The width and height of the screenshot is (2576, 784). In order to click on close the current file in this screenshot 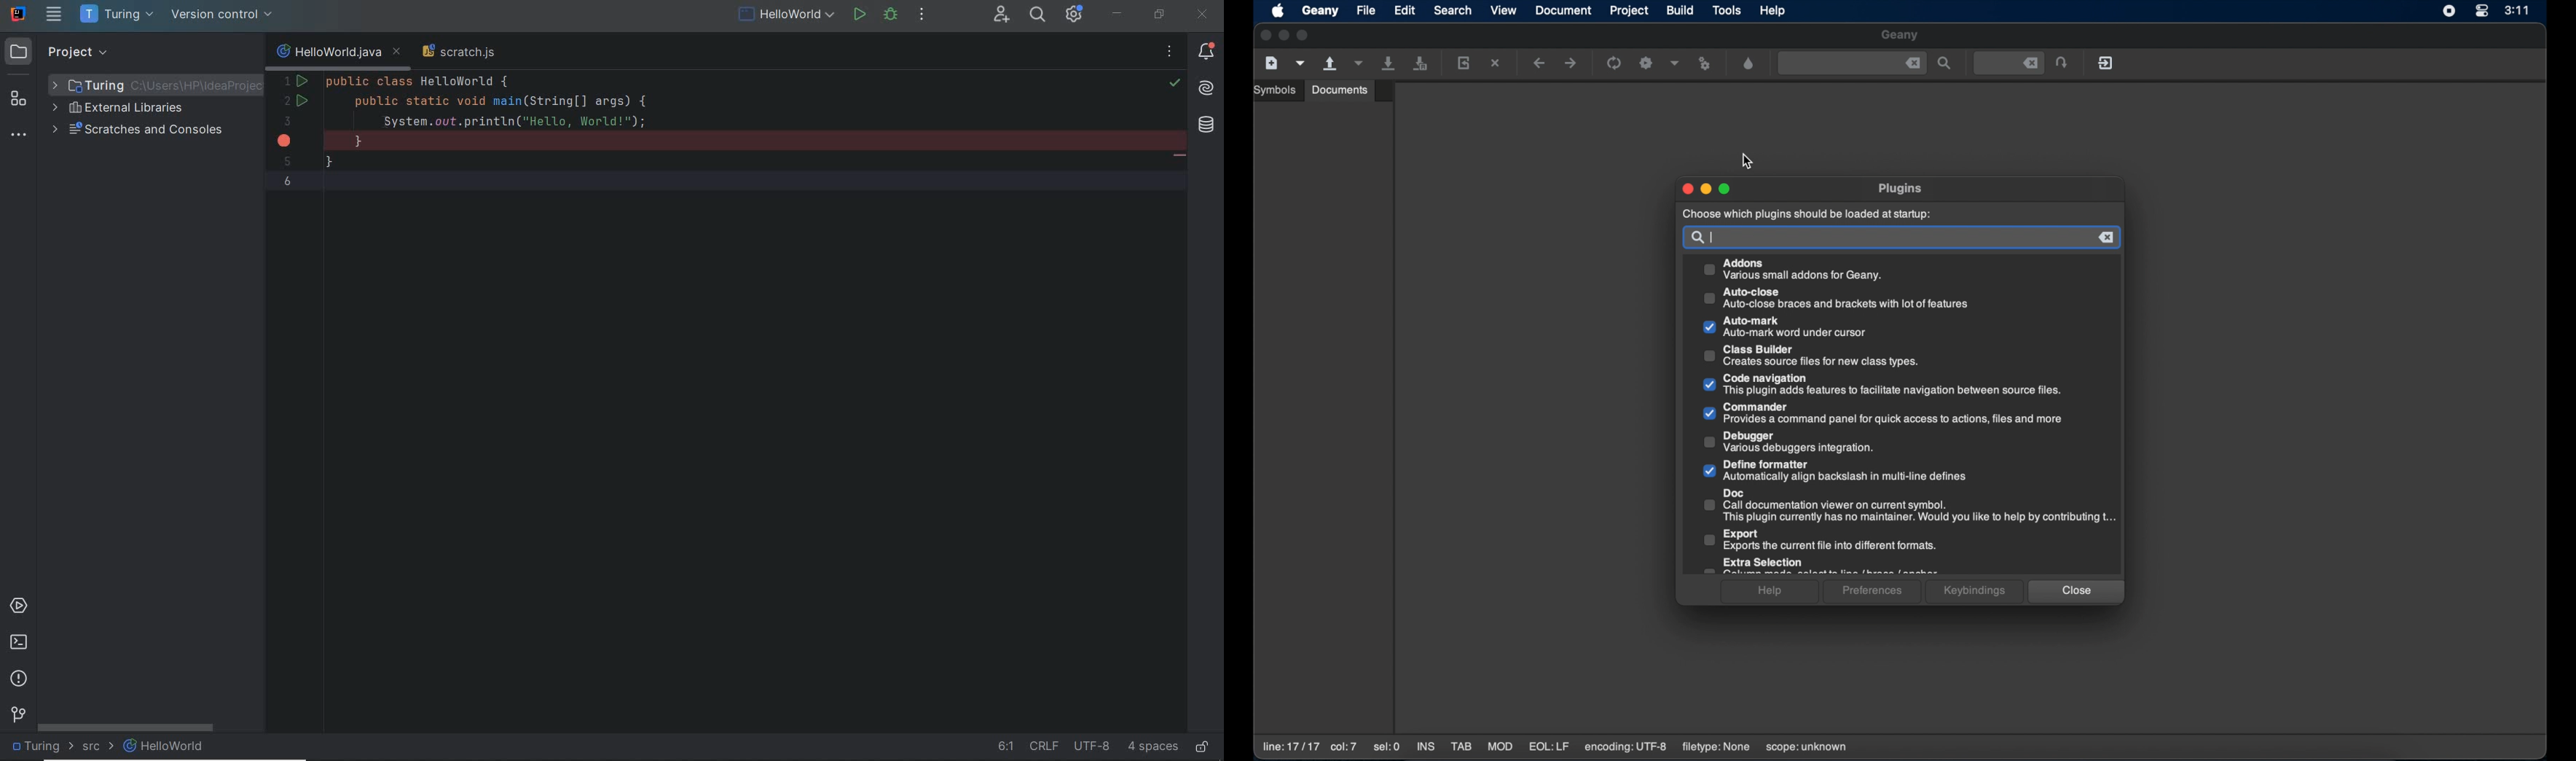, I will do `click(1496, 64)`.